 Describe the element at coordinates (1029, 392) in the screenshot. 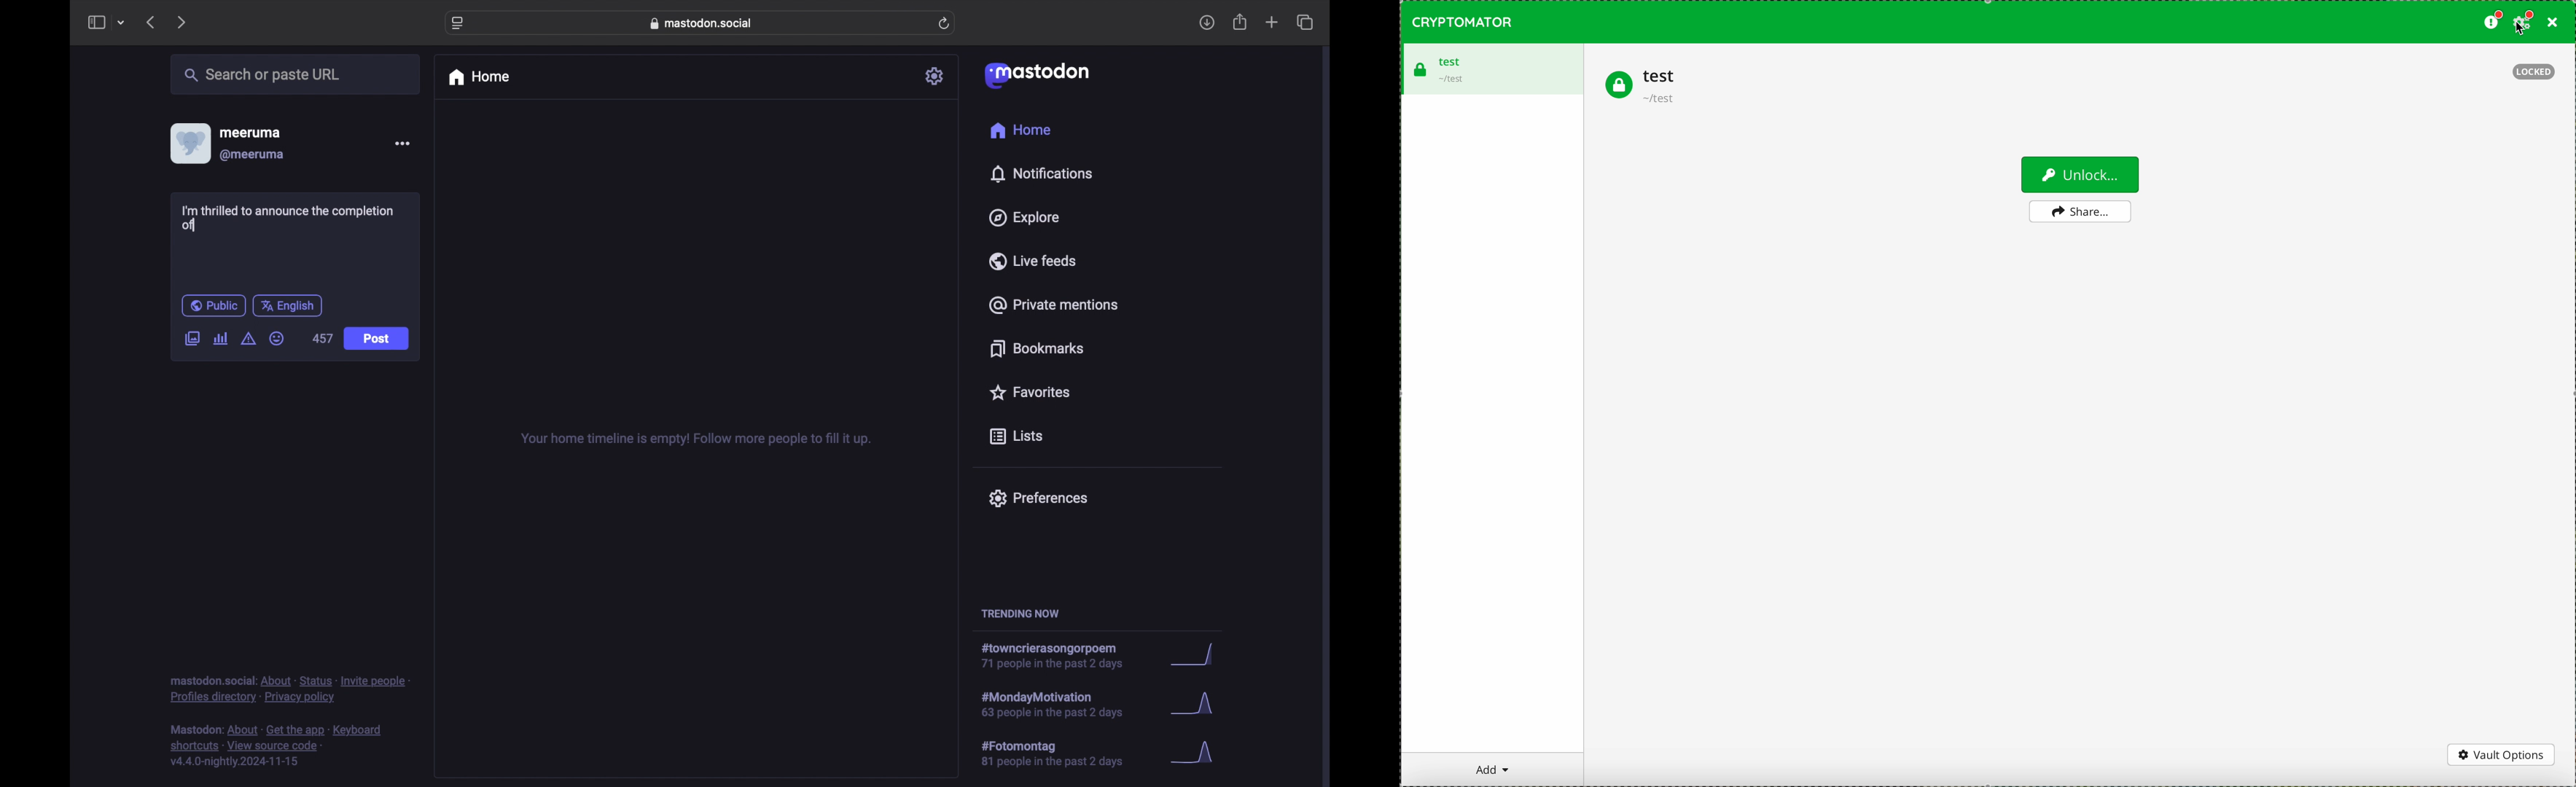

I see `favorites` at that location.